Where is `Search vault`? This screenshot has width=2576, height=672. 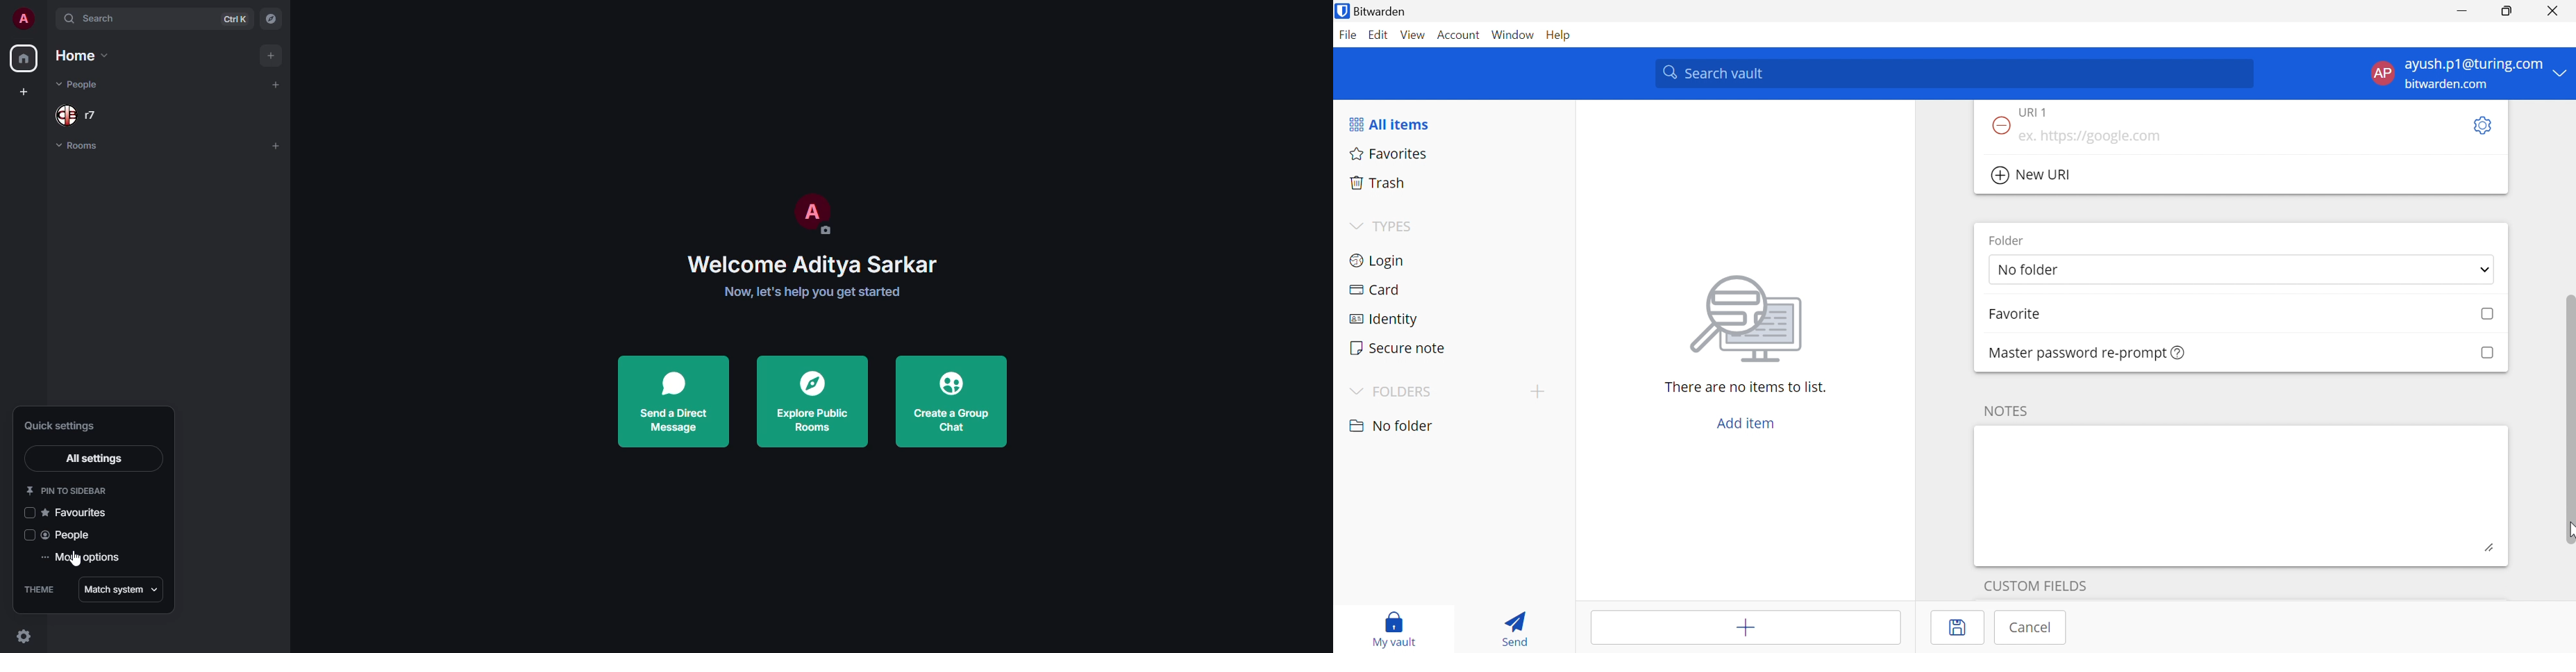
Search vault is located at coordinates (1953, 73).